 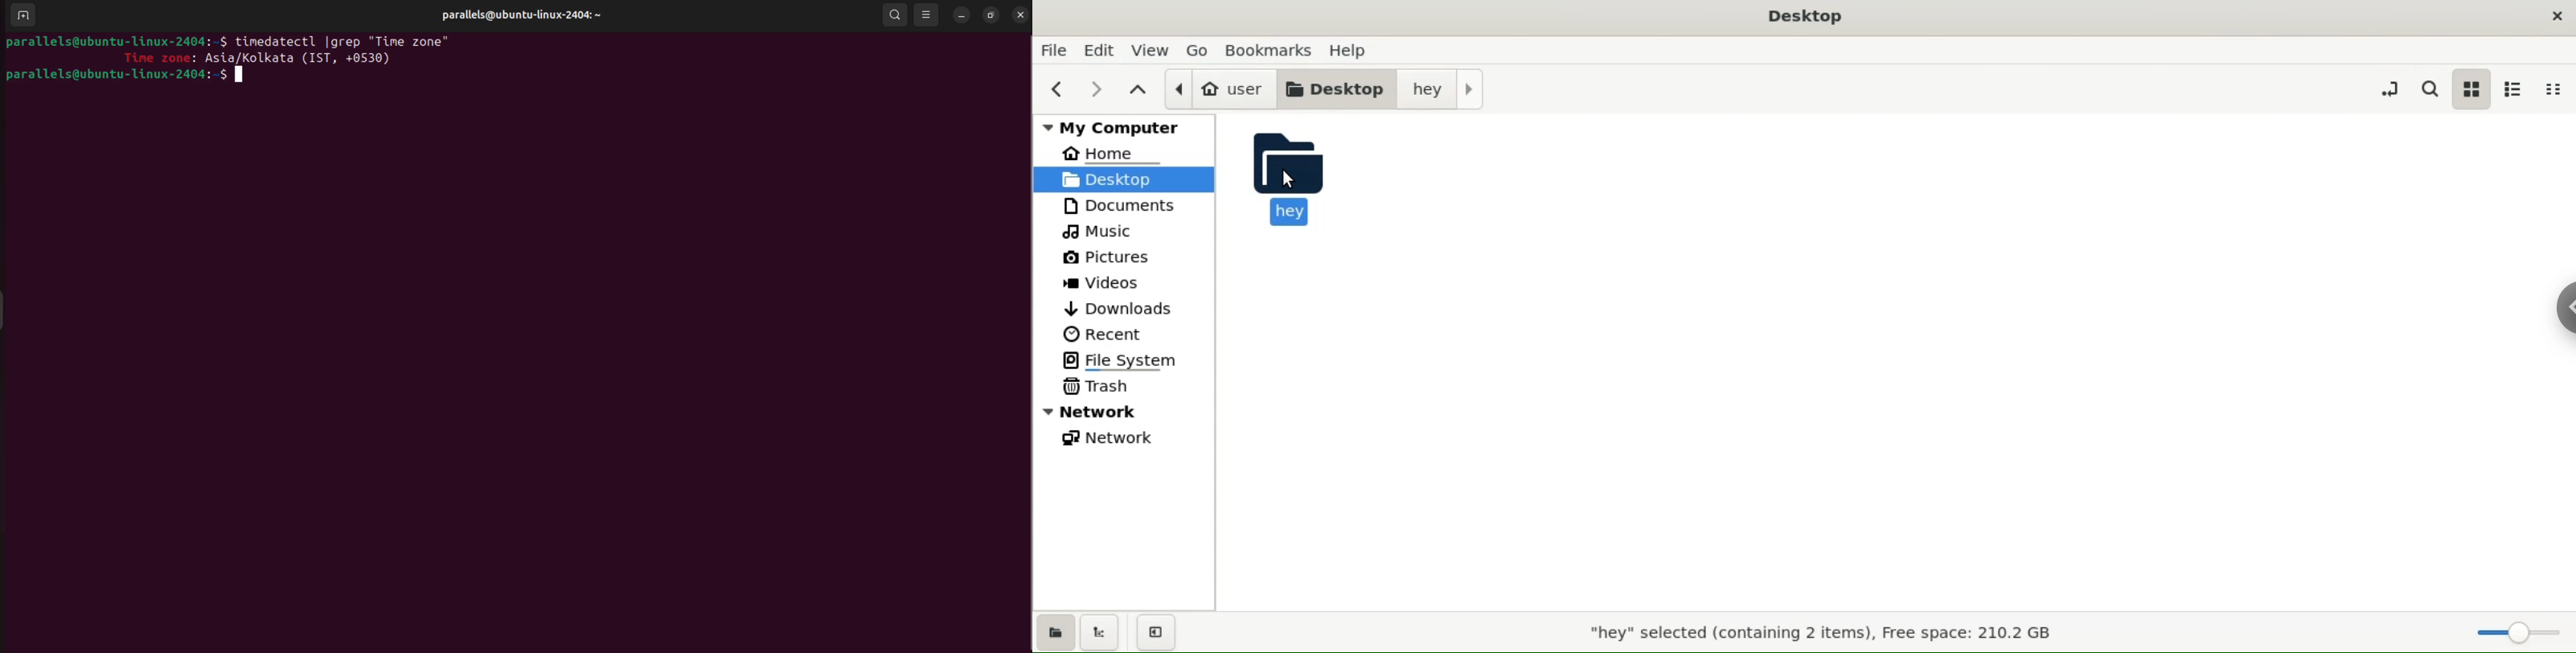 What do you see at coordinates (2521, 632) in the screenshot?
I see `zoom` at bounding box center [2521, 632].